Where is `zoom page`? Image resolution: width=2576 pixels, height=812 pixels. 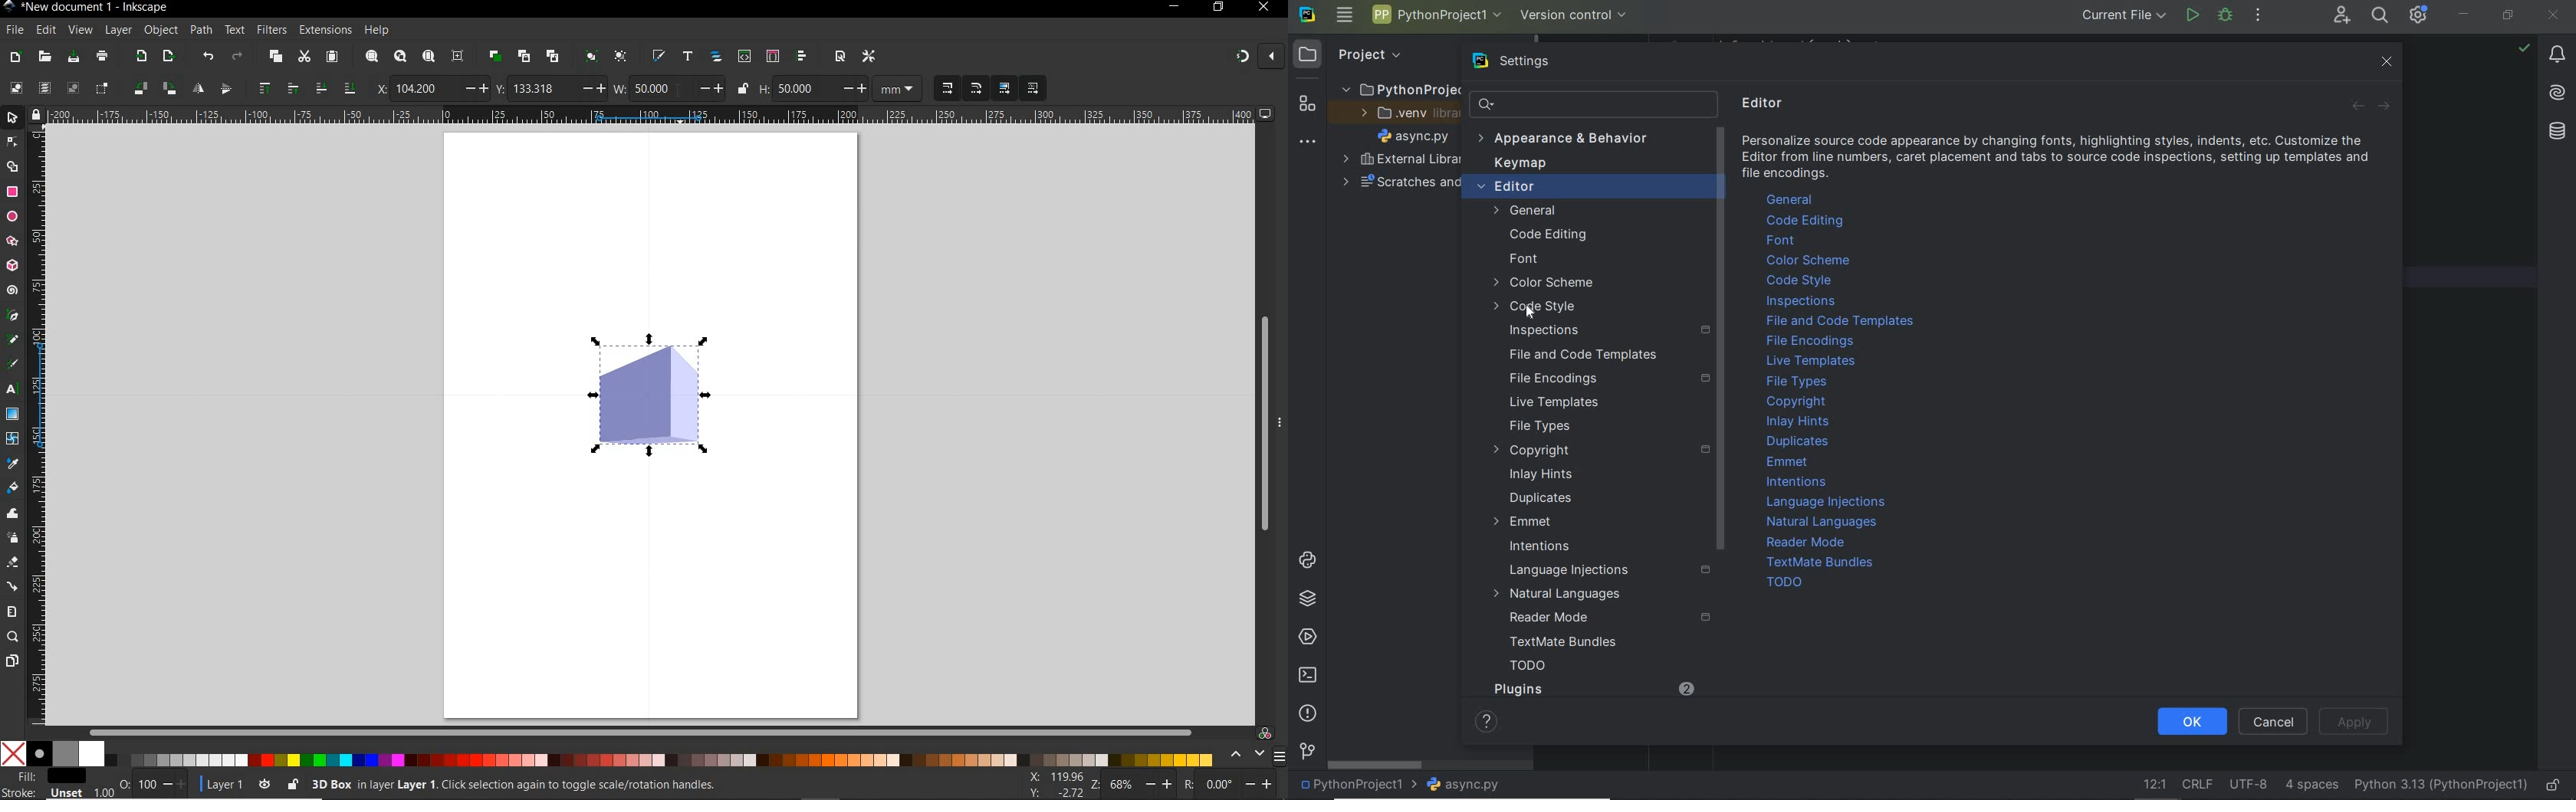 zoom page is located at coordinates (428, 55).